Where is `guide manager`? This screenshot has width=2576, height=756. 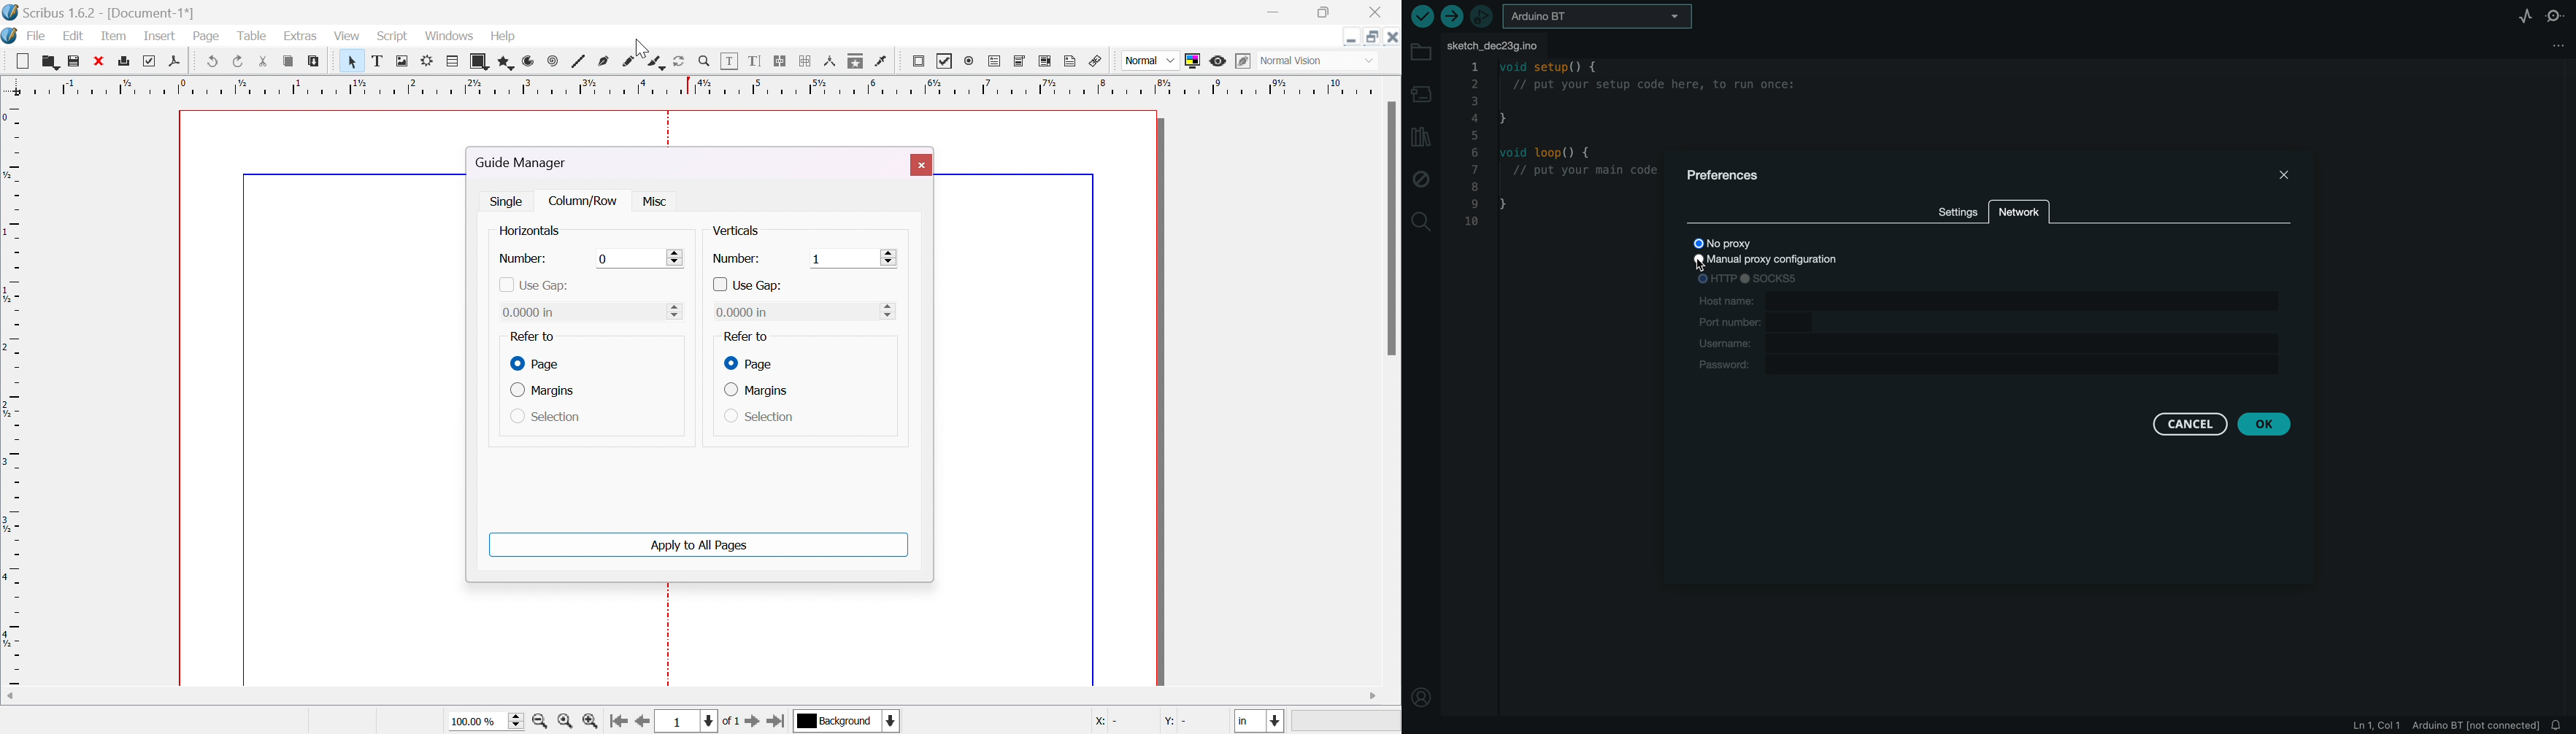 guide manager is located at coordinates (526, 163).